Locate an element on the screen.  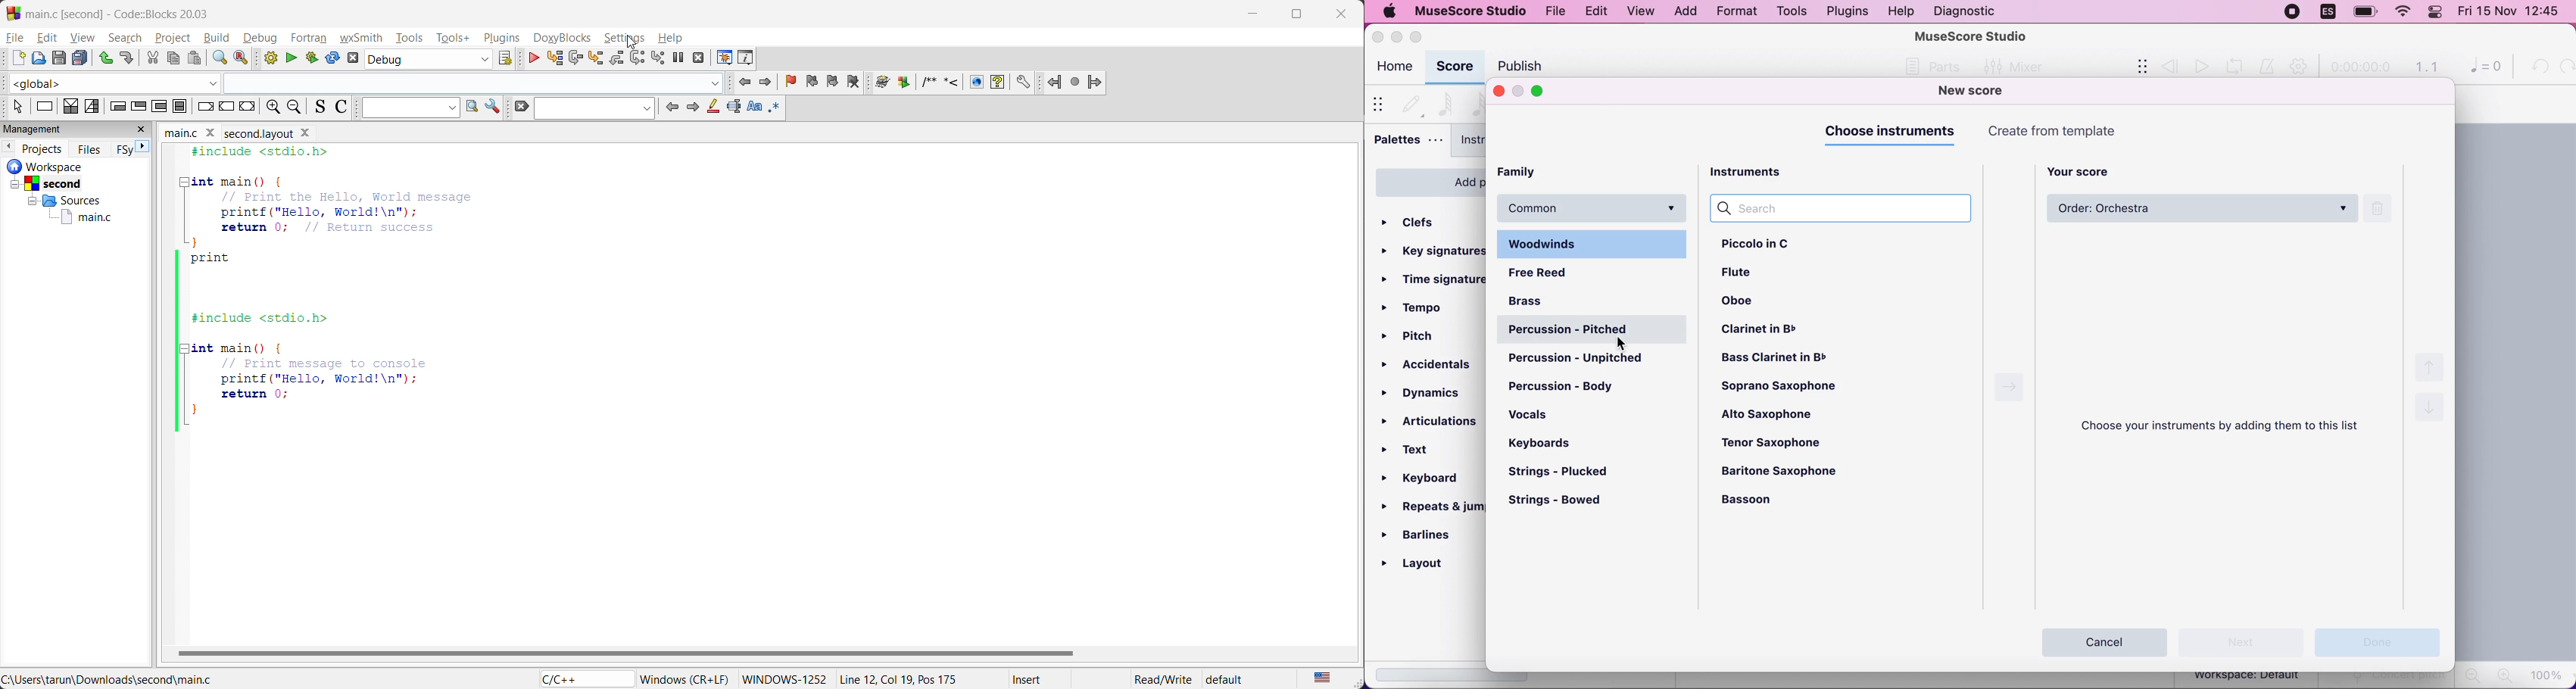
wxsmith is located at coordinates (363, 39).